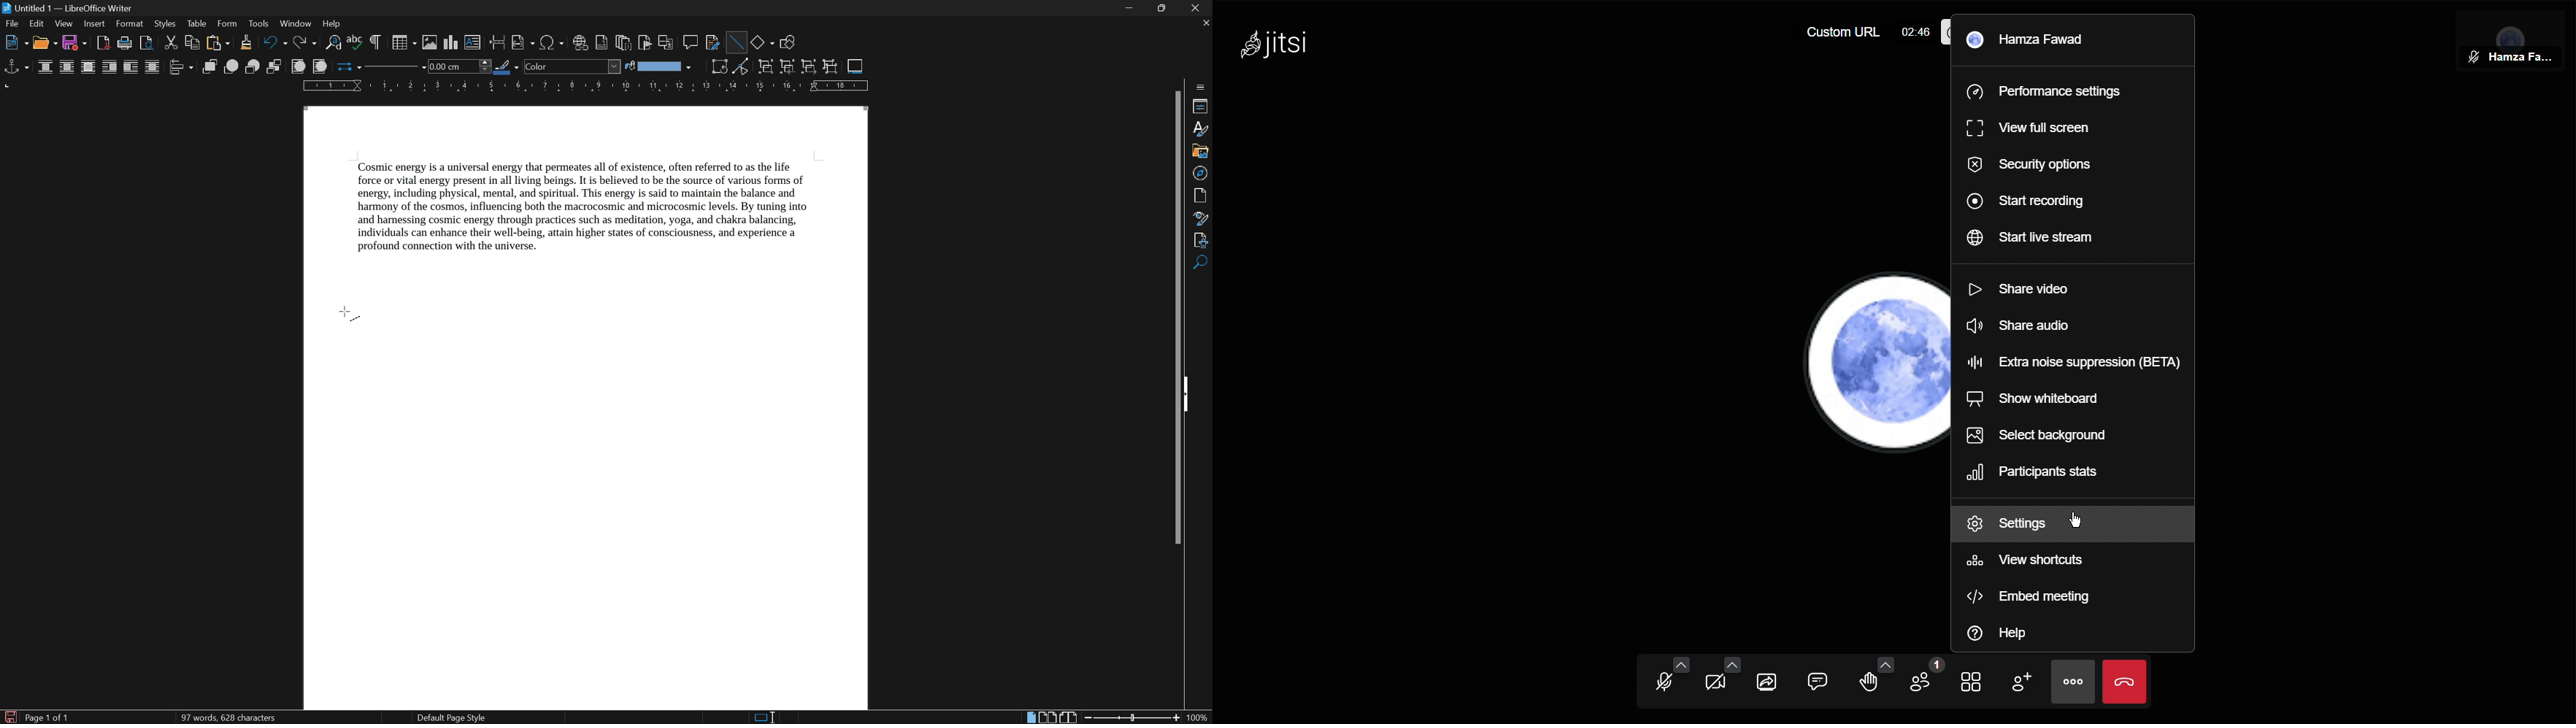 This screenshot has width=2576, height=728. Describe the element at coordinates (431, 42) in the screenshot. I see `insert image` at that location.